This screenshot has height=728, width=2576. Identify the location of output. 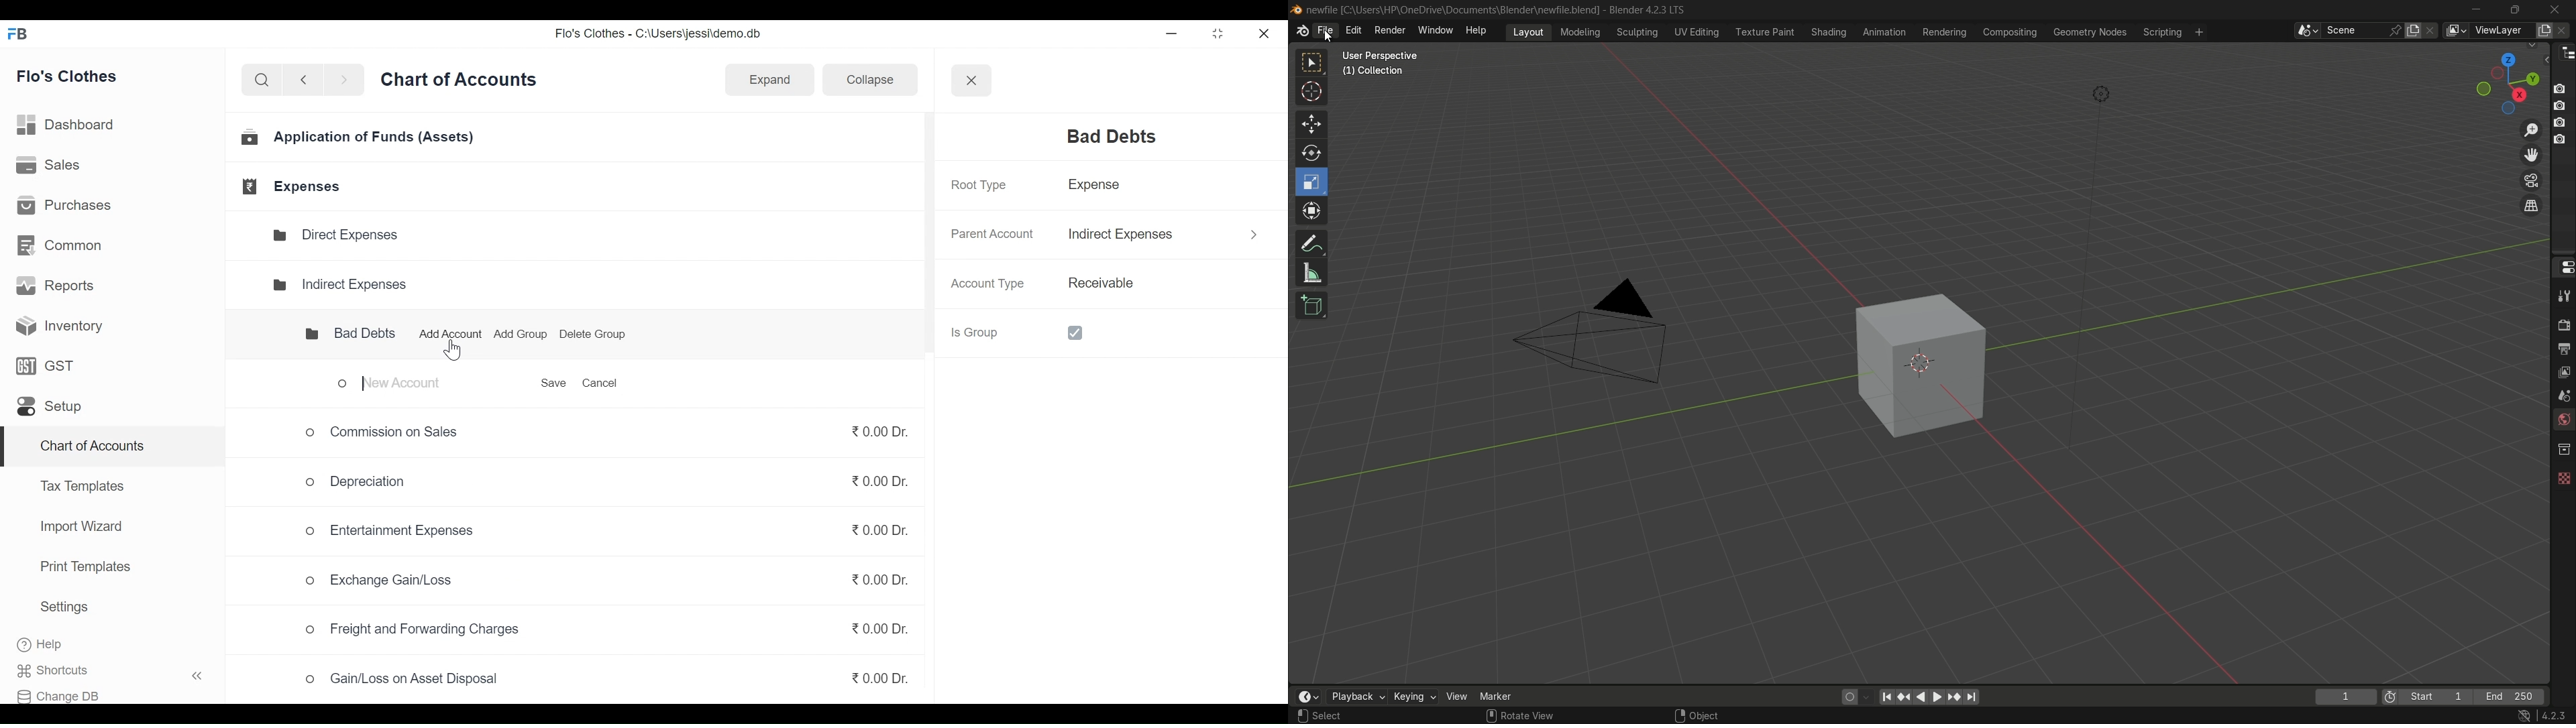
(2563, 348).